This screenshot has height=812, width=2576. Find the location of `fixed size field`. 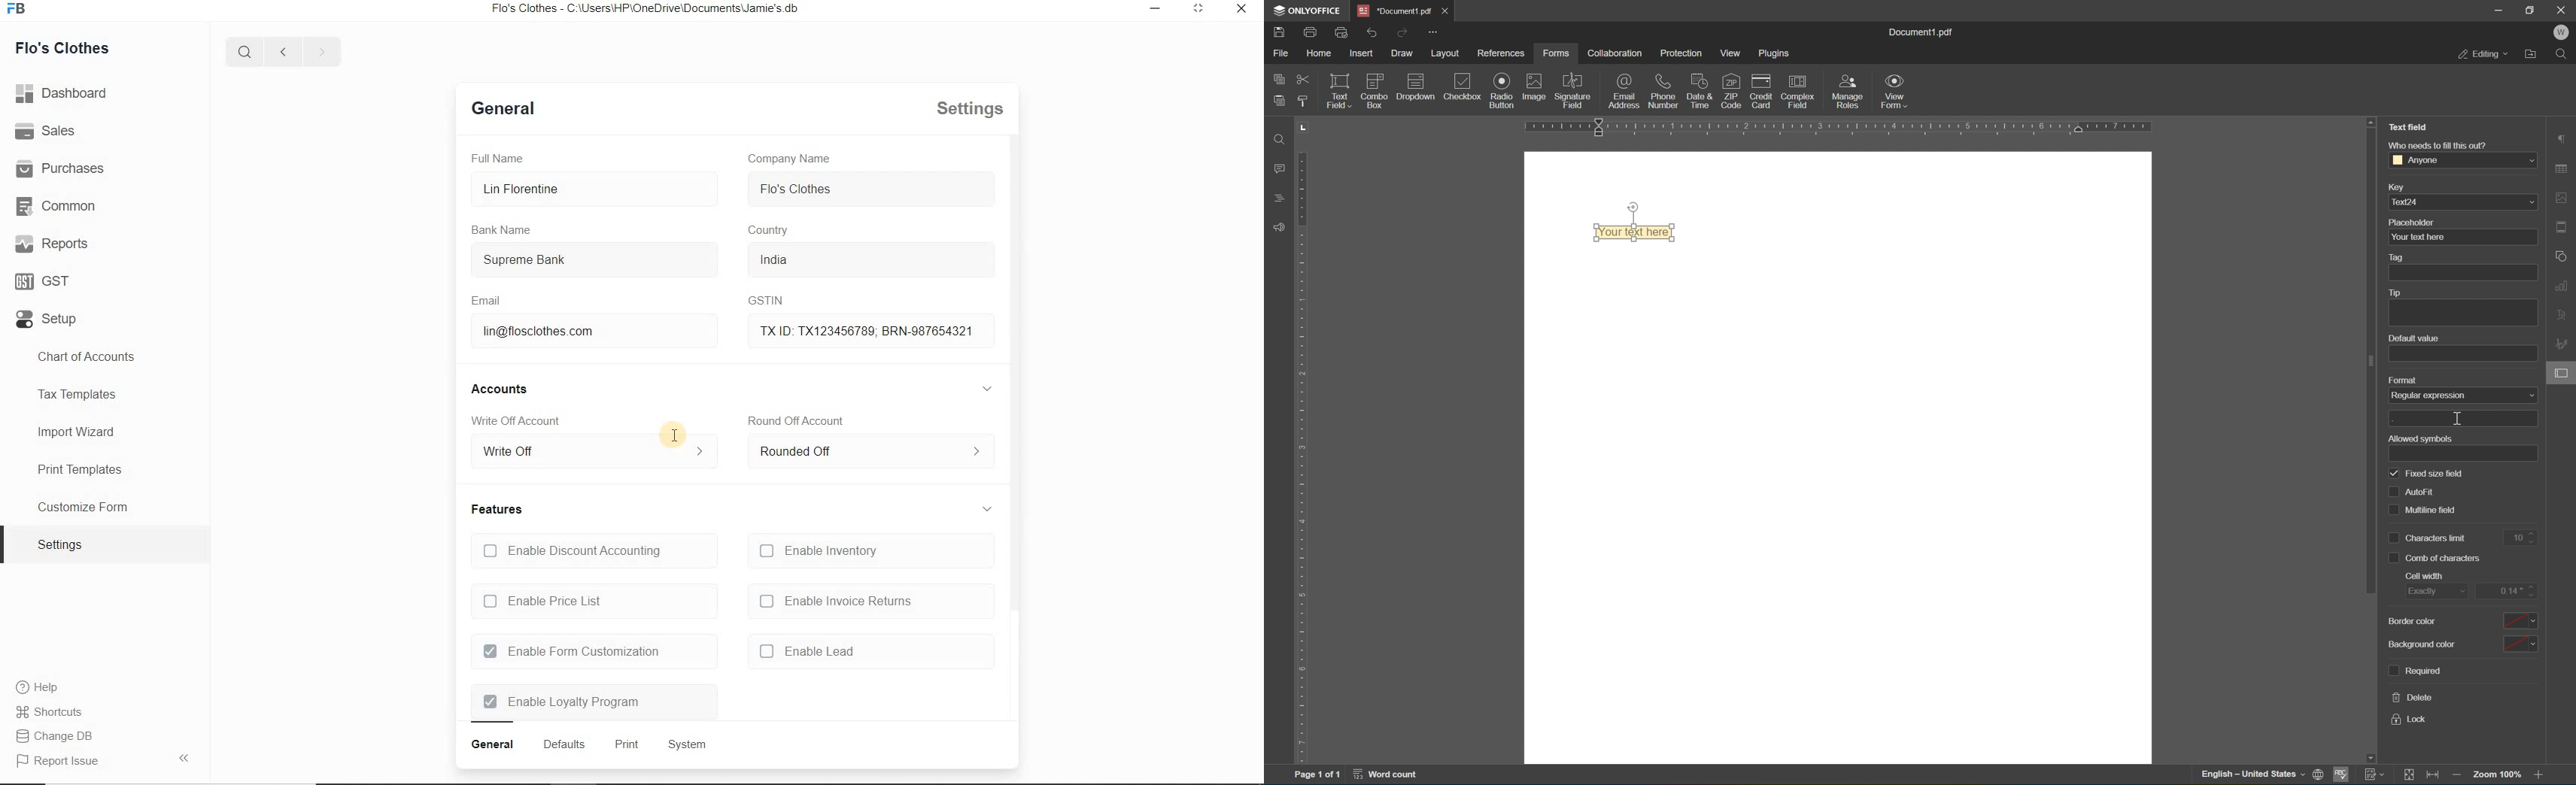

fixed size field is located at coordinates (2427, 474).